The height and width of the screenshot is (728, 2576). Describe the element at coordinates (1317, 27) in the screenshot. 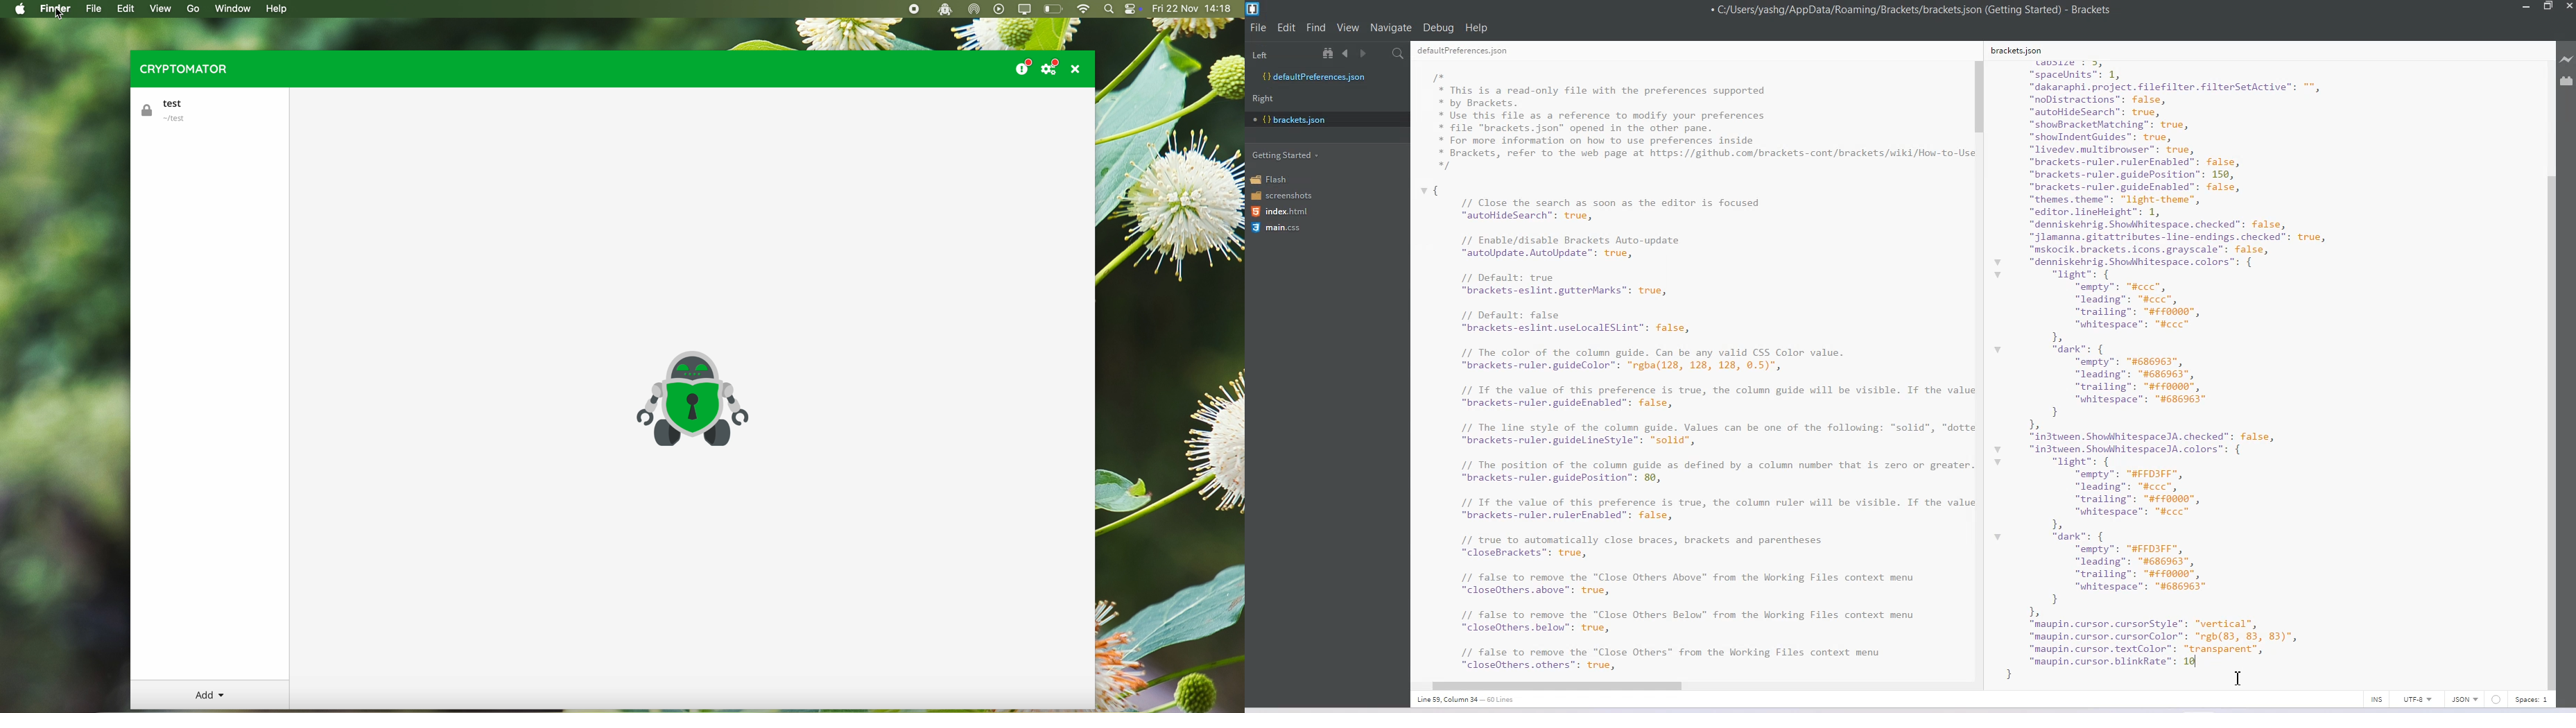

I see `Find` at that location.